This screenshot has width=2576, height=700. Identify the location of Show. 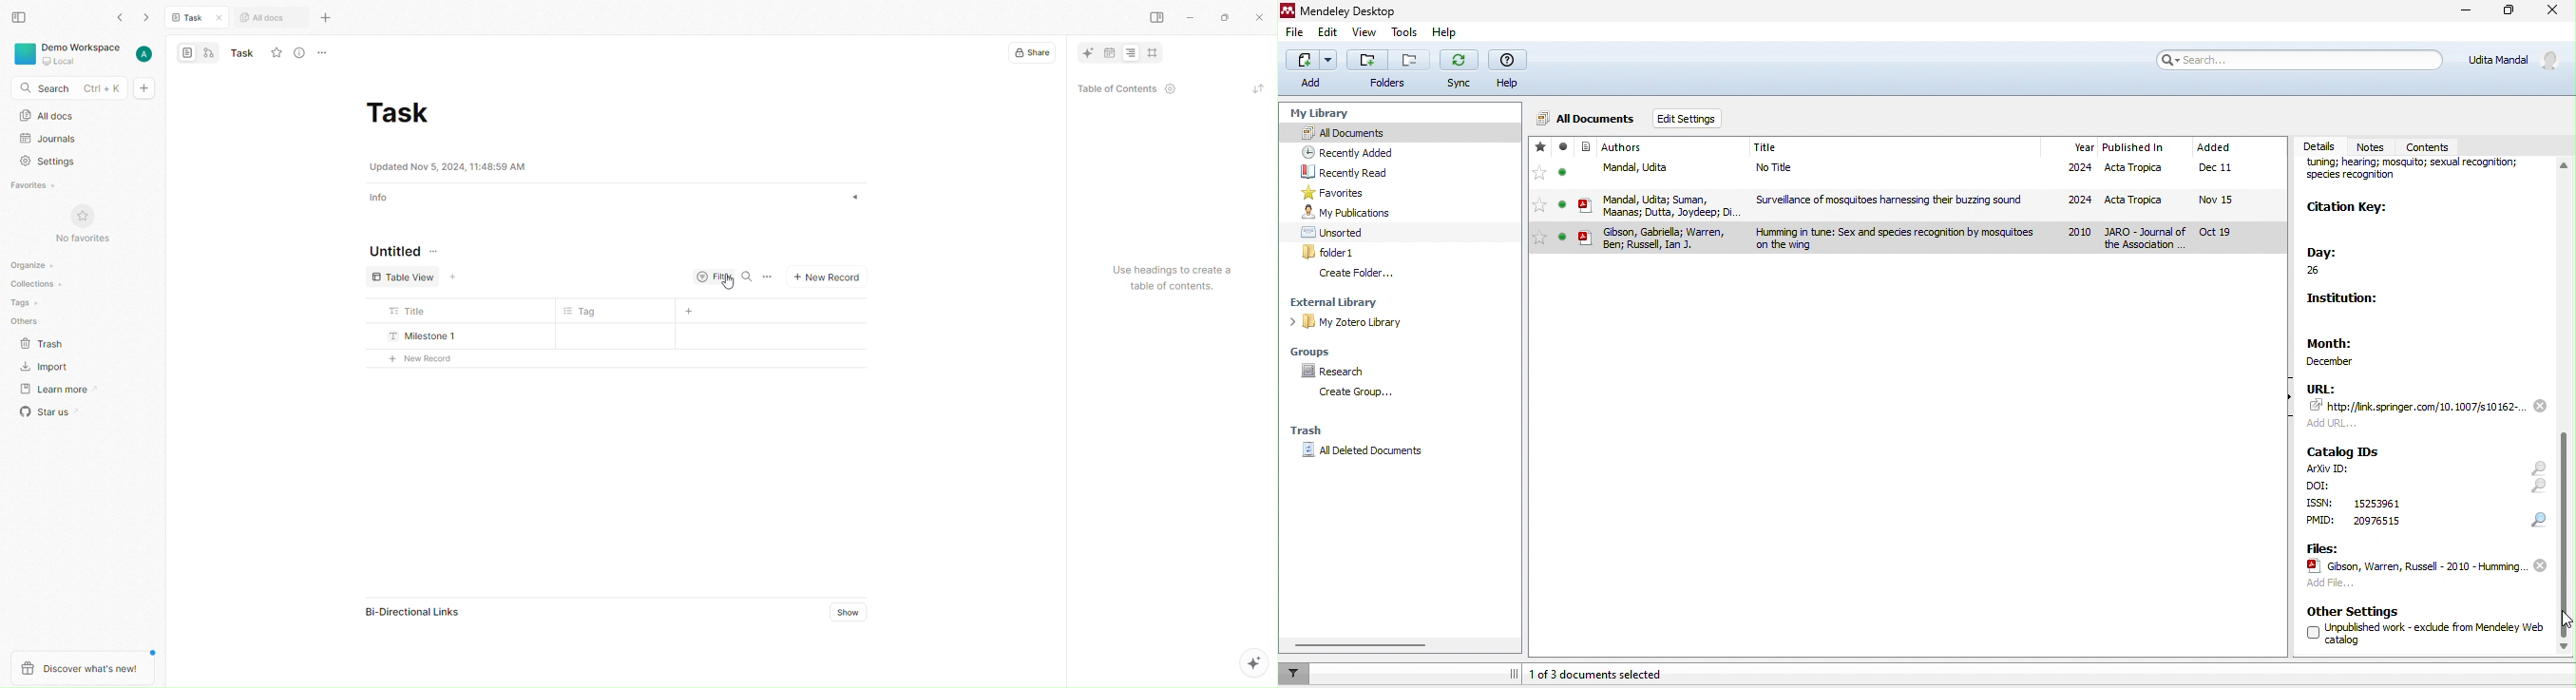
(840, 611).